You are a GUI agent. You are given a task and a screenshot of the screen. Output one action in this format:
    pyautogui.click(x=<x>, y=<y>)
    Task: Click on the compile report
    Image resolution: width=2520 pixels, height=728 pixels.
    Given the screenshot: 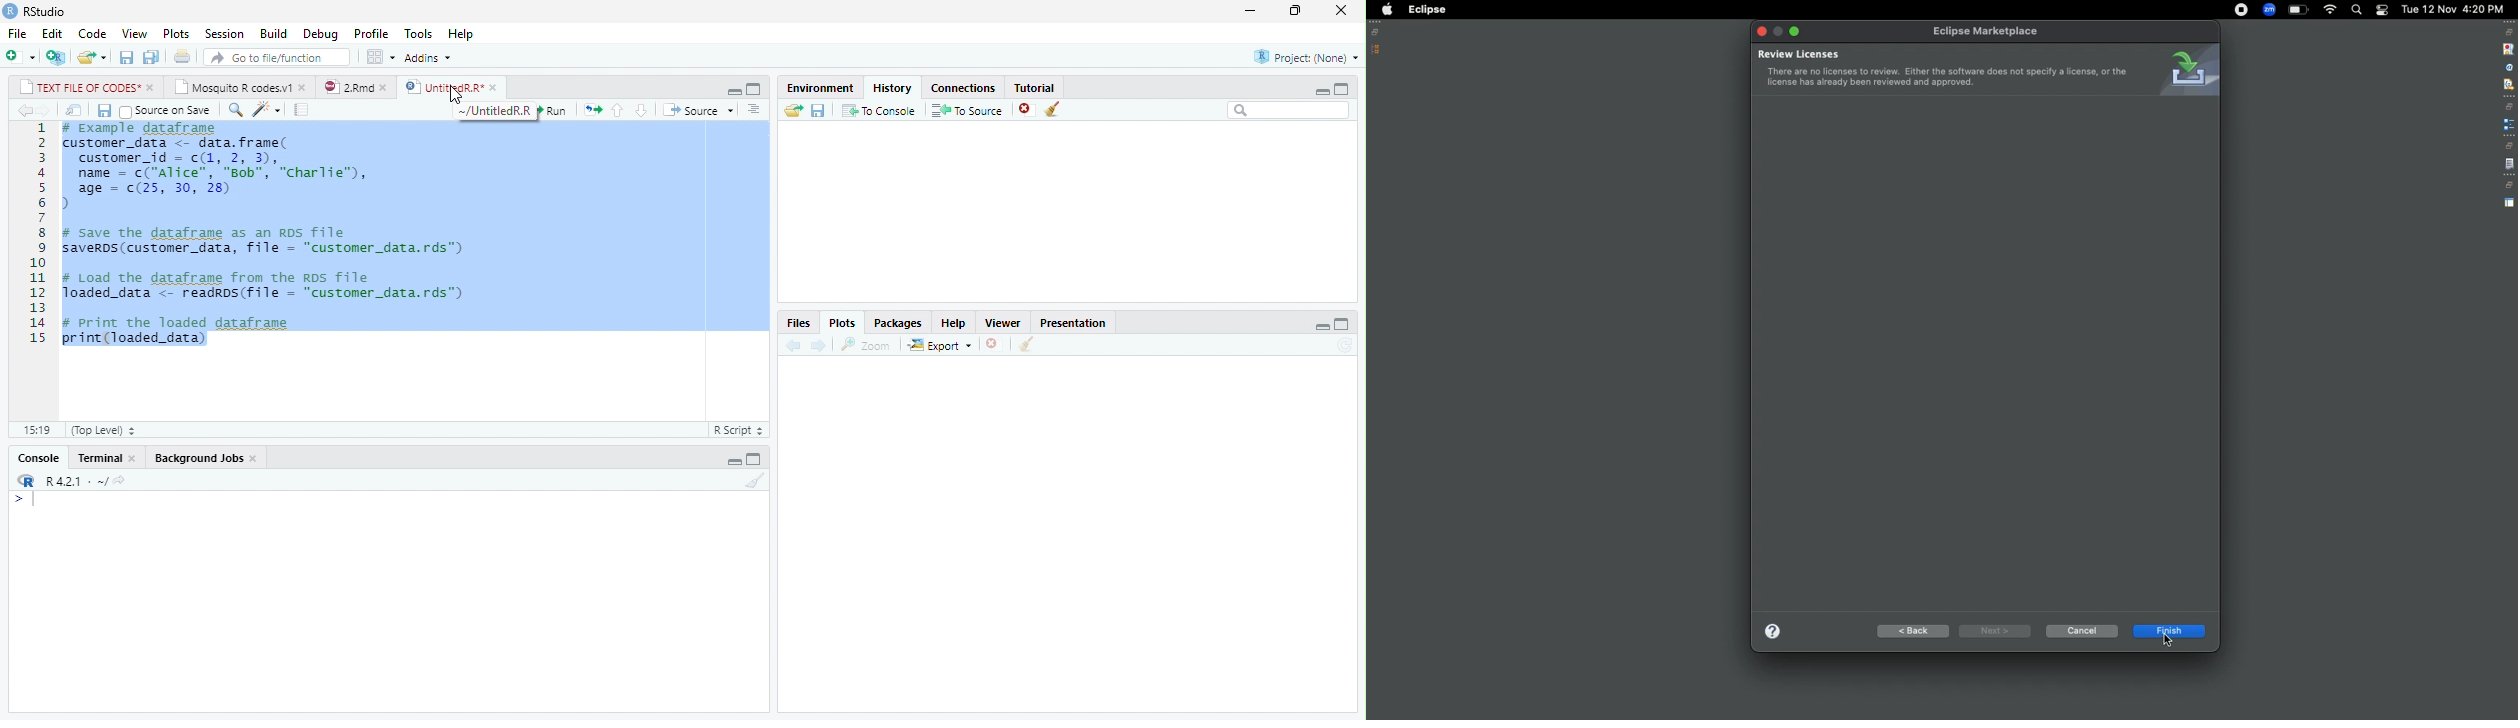 What is the action you would take?
    pyautogui.click(x=301, y=110)
    